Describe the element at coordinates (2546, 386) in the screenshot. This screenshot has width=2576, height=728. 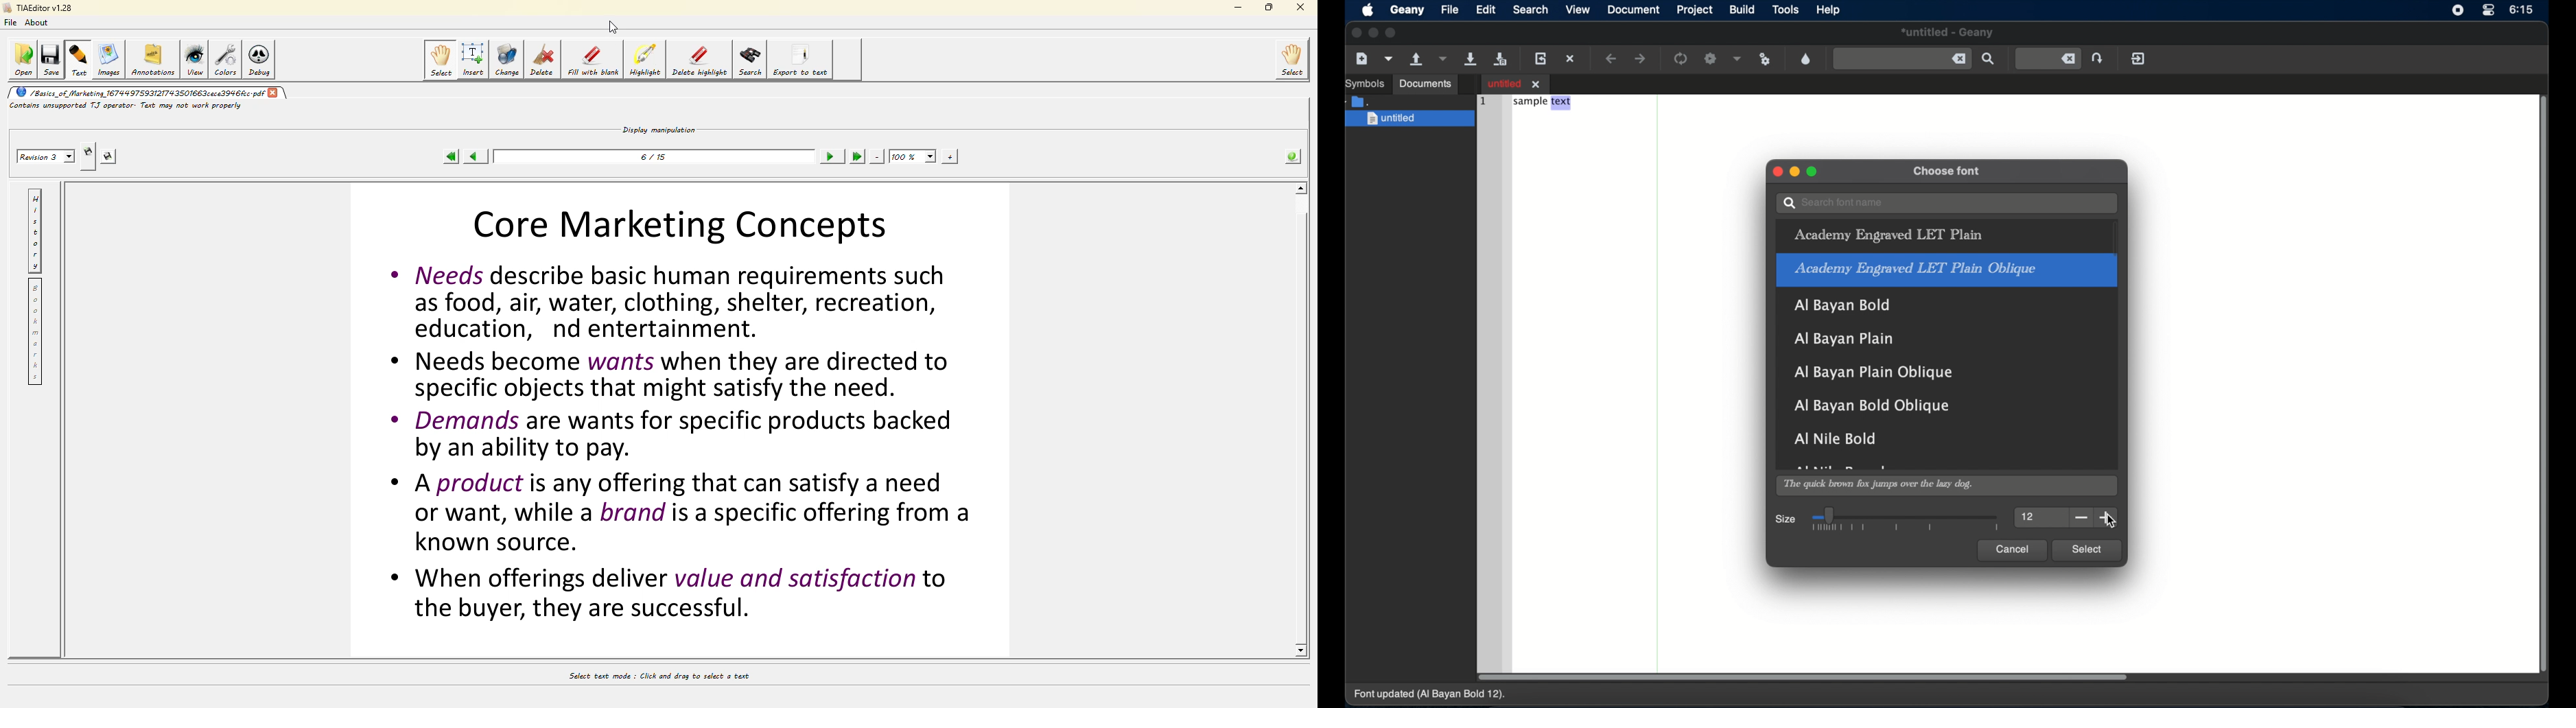
I see `scroll box` at that location.